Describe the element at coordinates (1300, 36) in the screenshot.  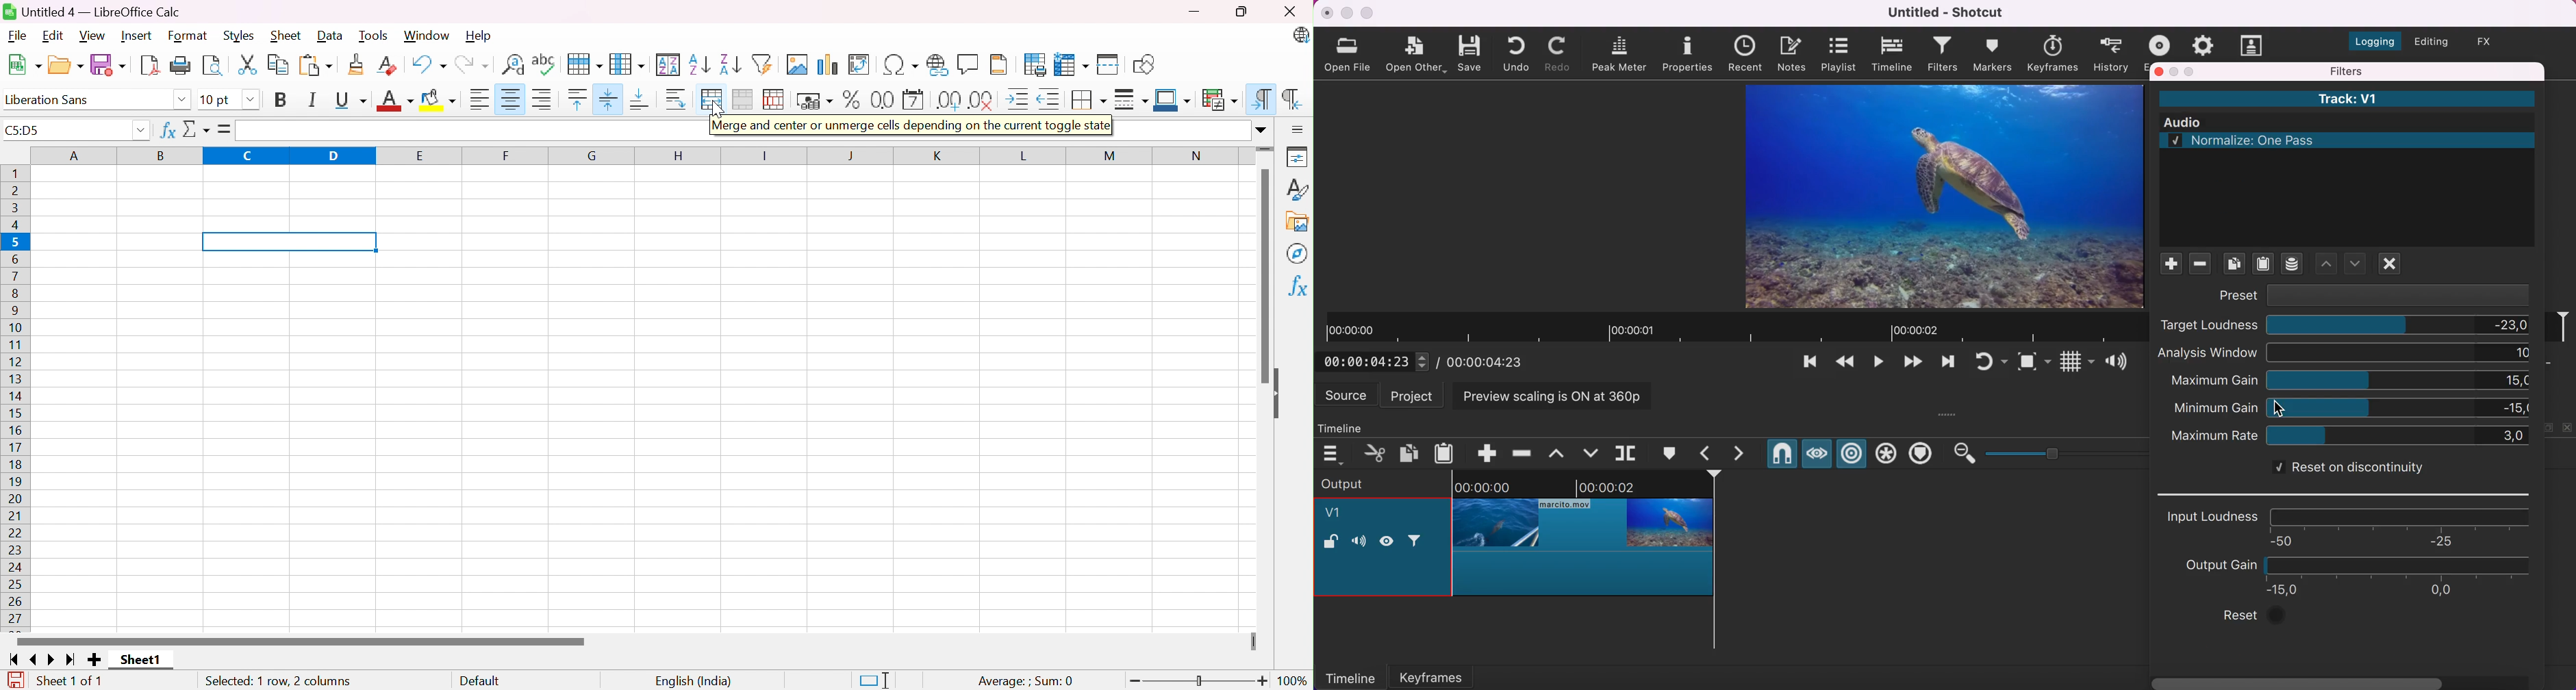
I see `LibreOffice Calc` at that location.